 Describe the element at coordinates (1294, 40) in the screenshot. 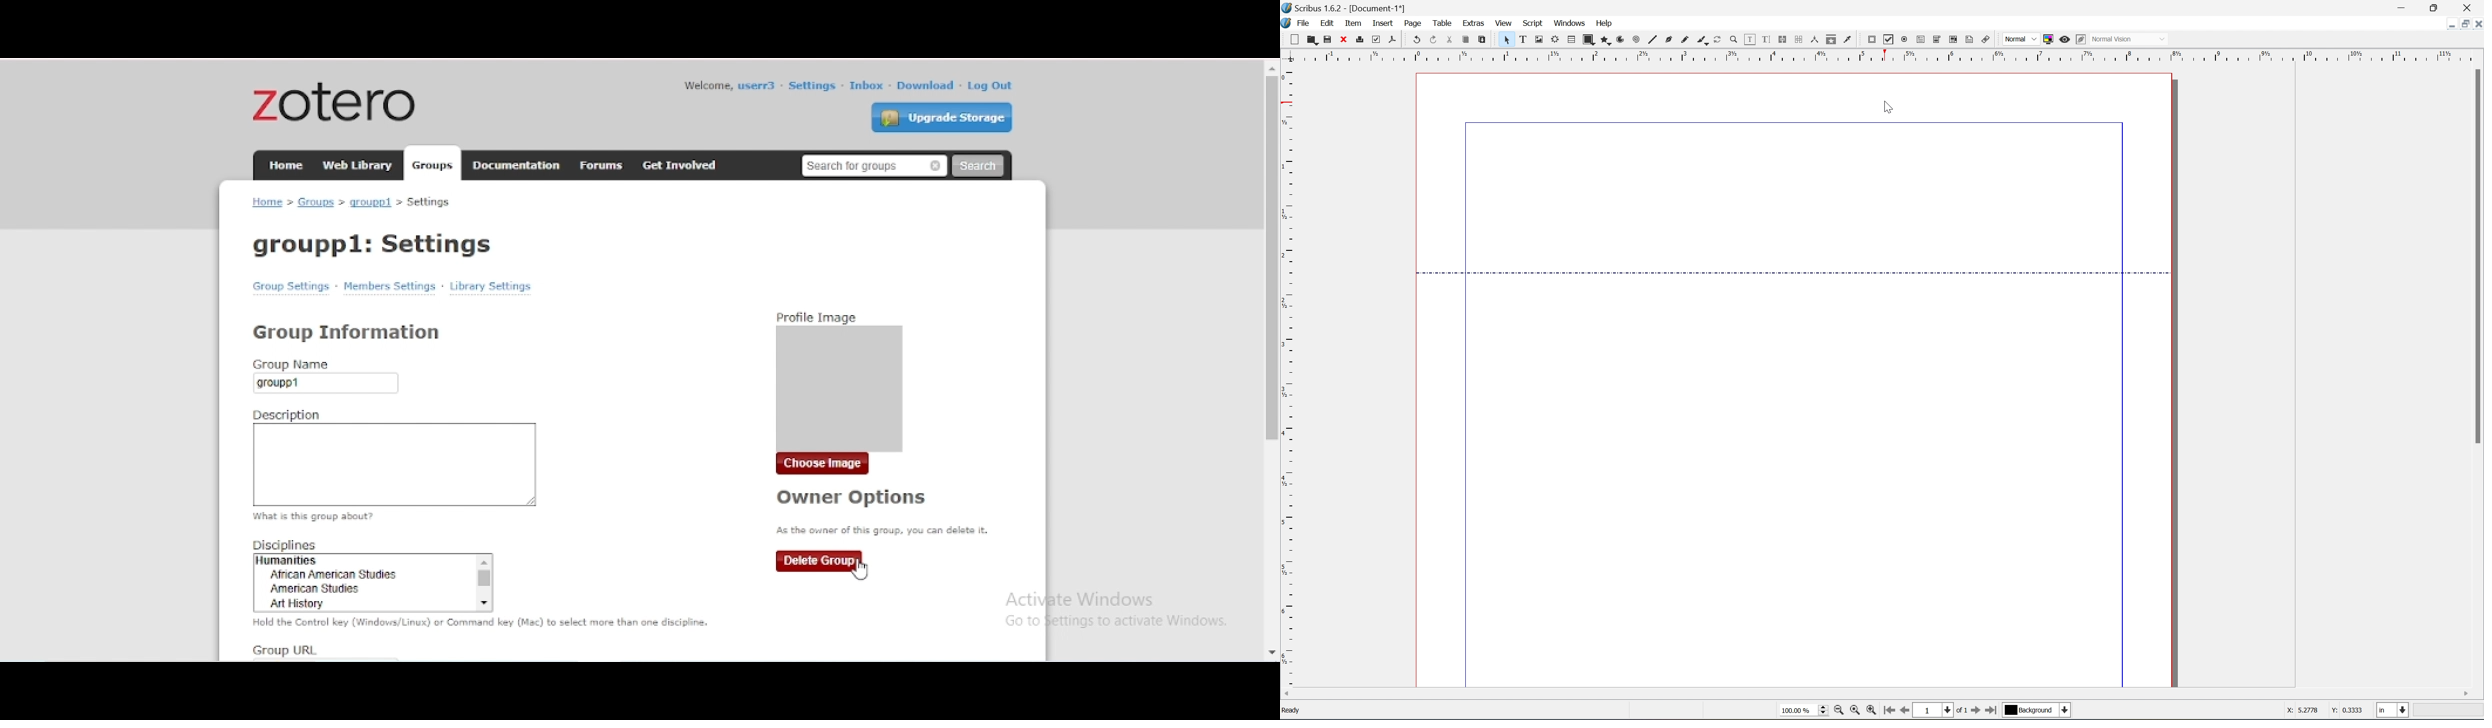

I see `new` at that location.